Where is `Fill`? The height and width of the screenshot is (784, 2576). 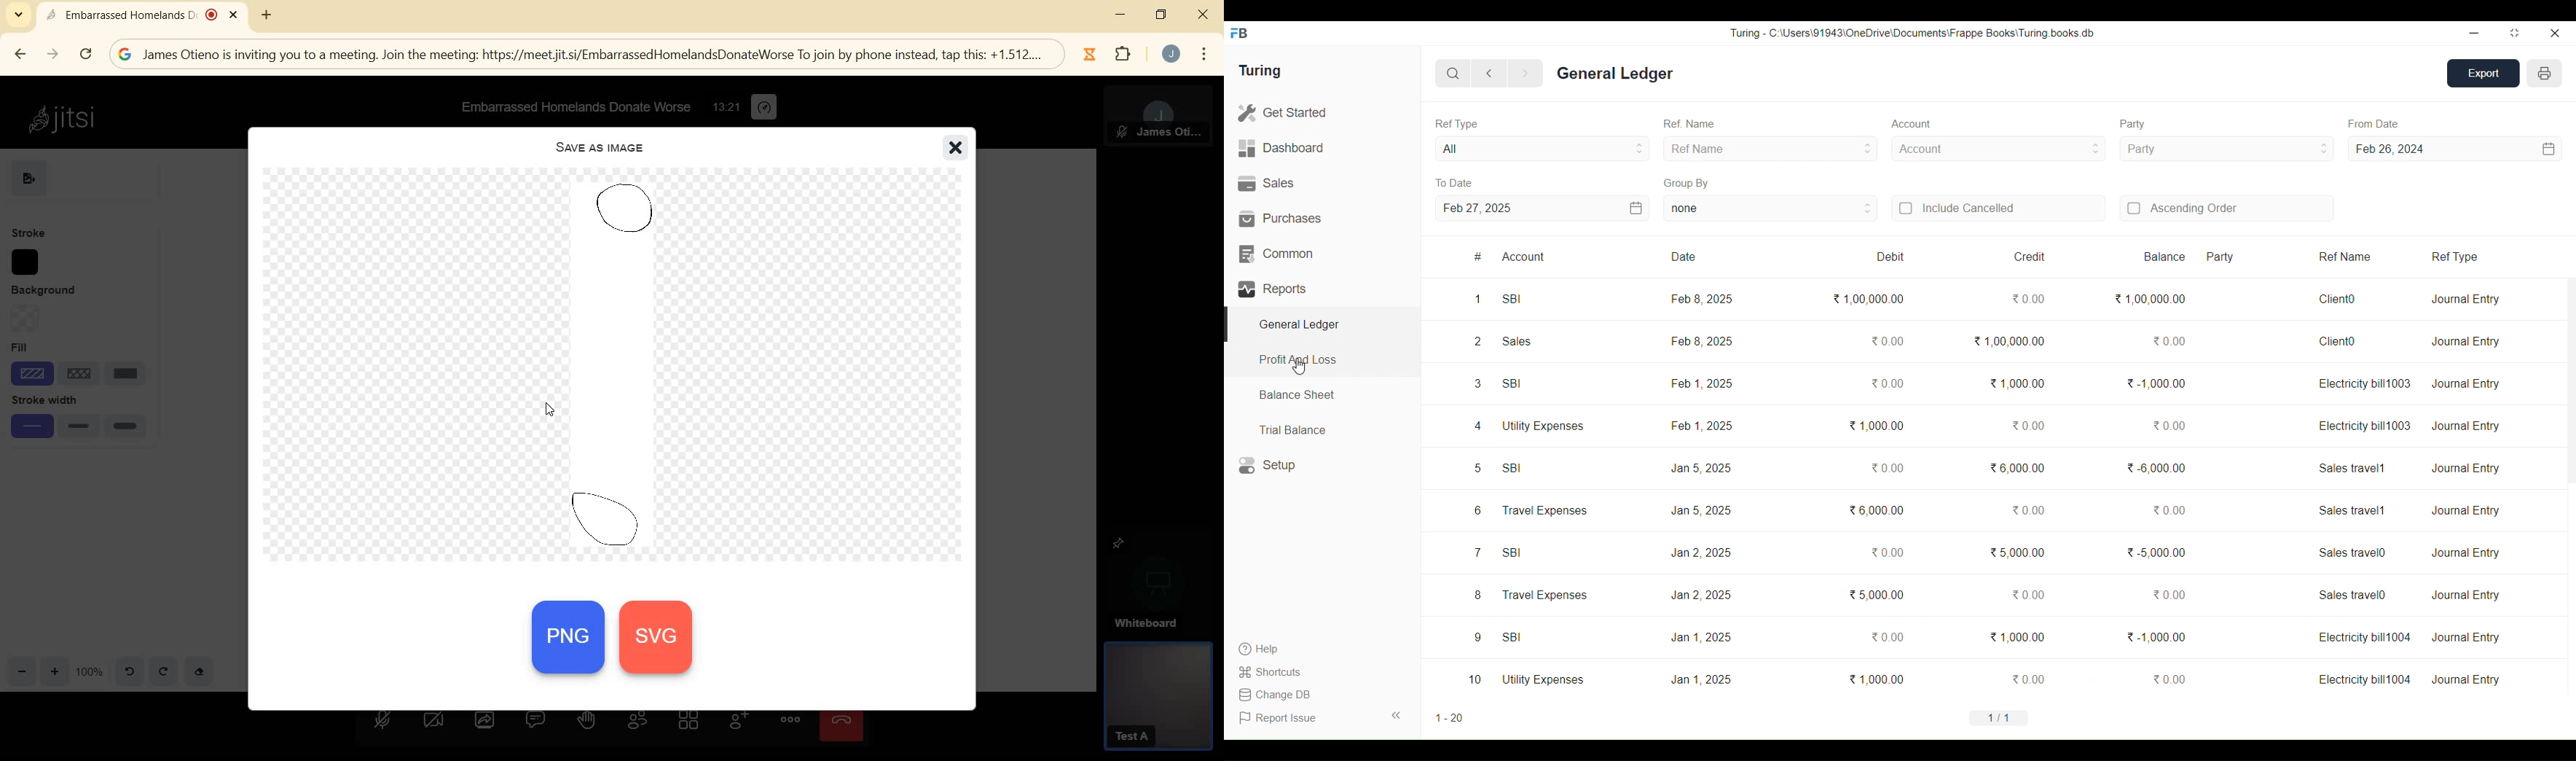
Fill is located at coordinates (76, 346).